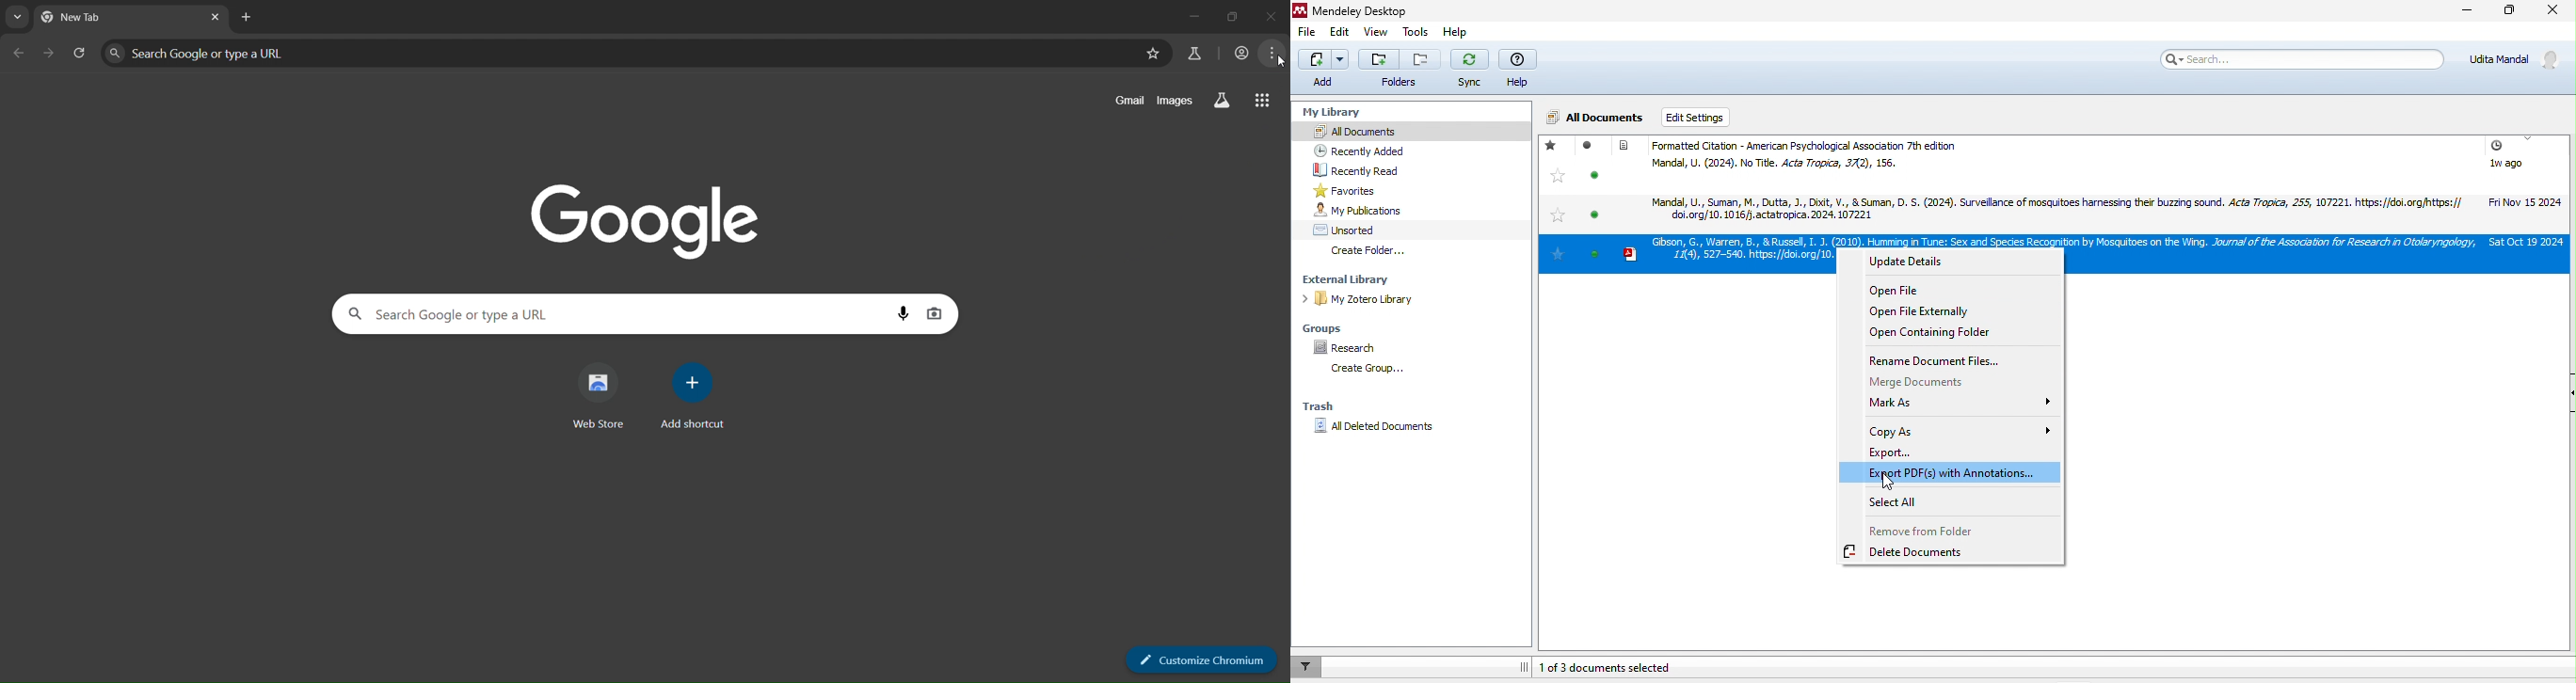 The height and width of the screenshot is (700, 2576). What do you see at coordinates (1379, 31) in the screenshot?
I see `view` at bounding box center [1379, 31].